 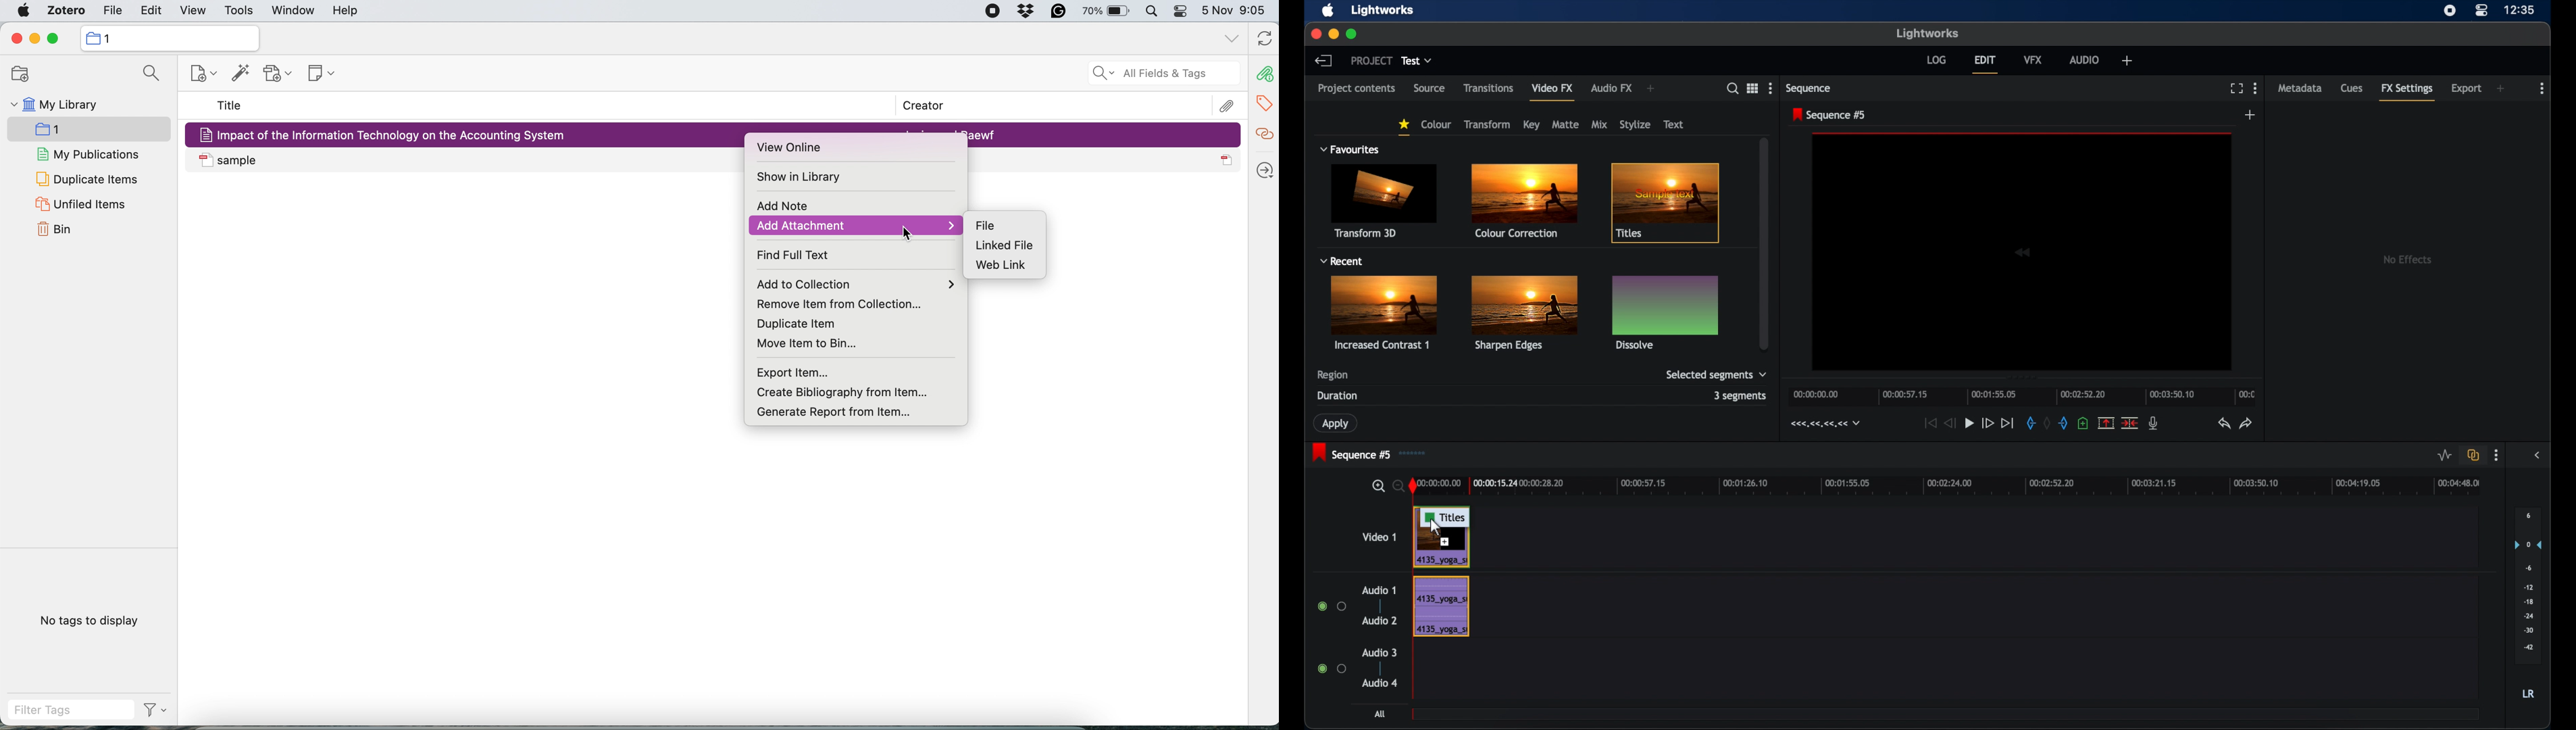 I want to click on screen recorder, so click(x=985, y=12).